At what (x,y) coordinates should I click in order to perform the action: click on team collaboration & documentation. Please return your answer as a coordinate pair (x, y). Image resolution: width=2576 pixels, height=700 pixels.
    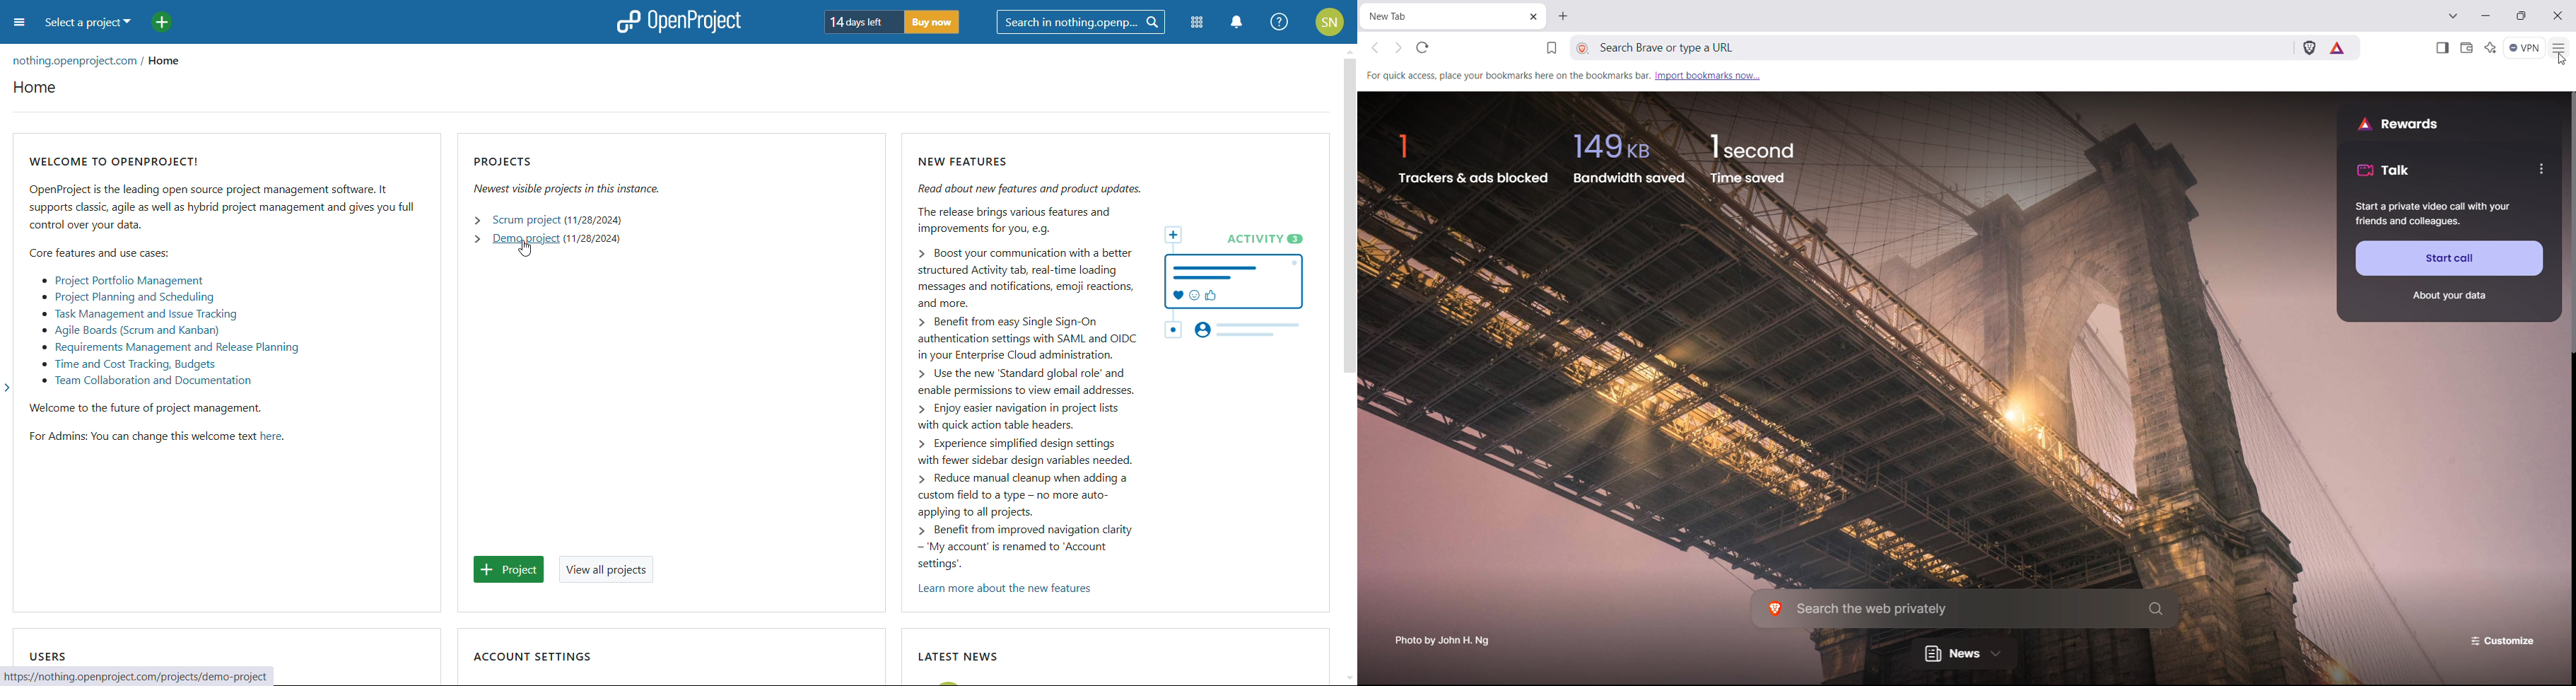
    Looking at the image, I should click on (147, 381).